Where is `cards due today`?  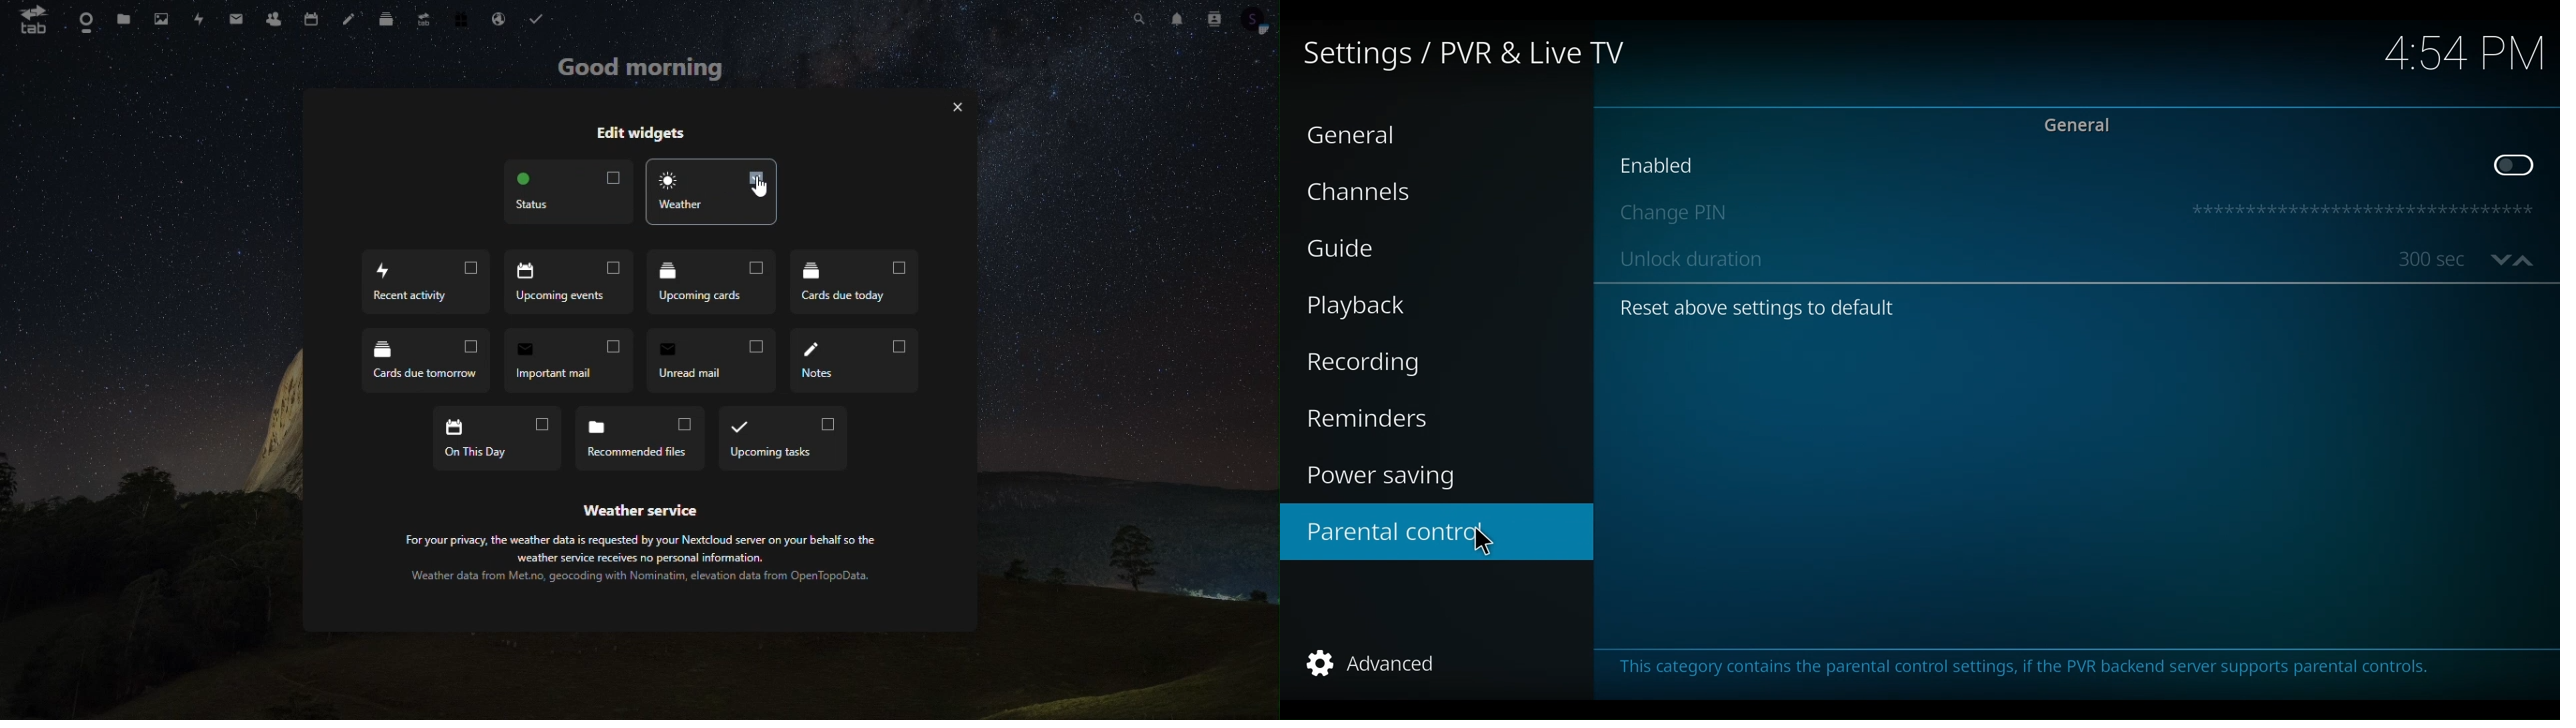
cards due today is located at coordinates (855, 285).